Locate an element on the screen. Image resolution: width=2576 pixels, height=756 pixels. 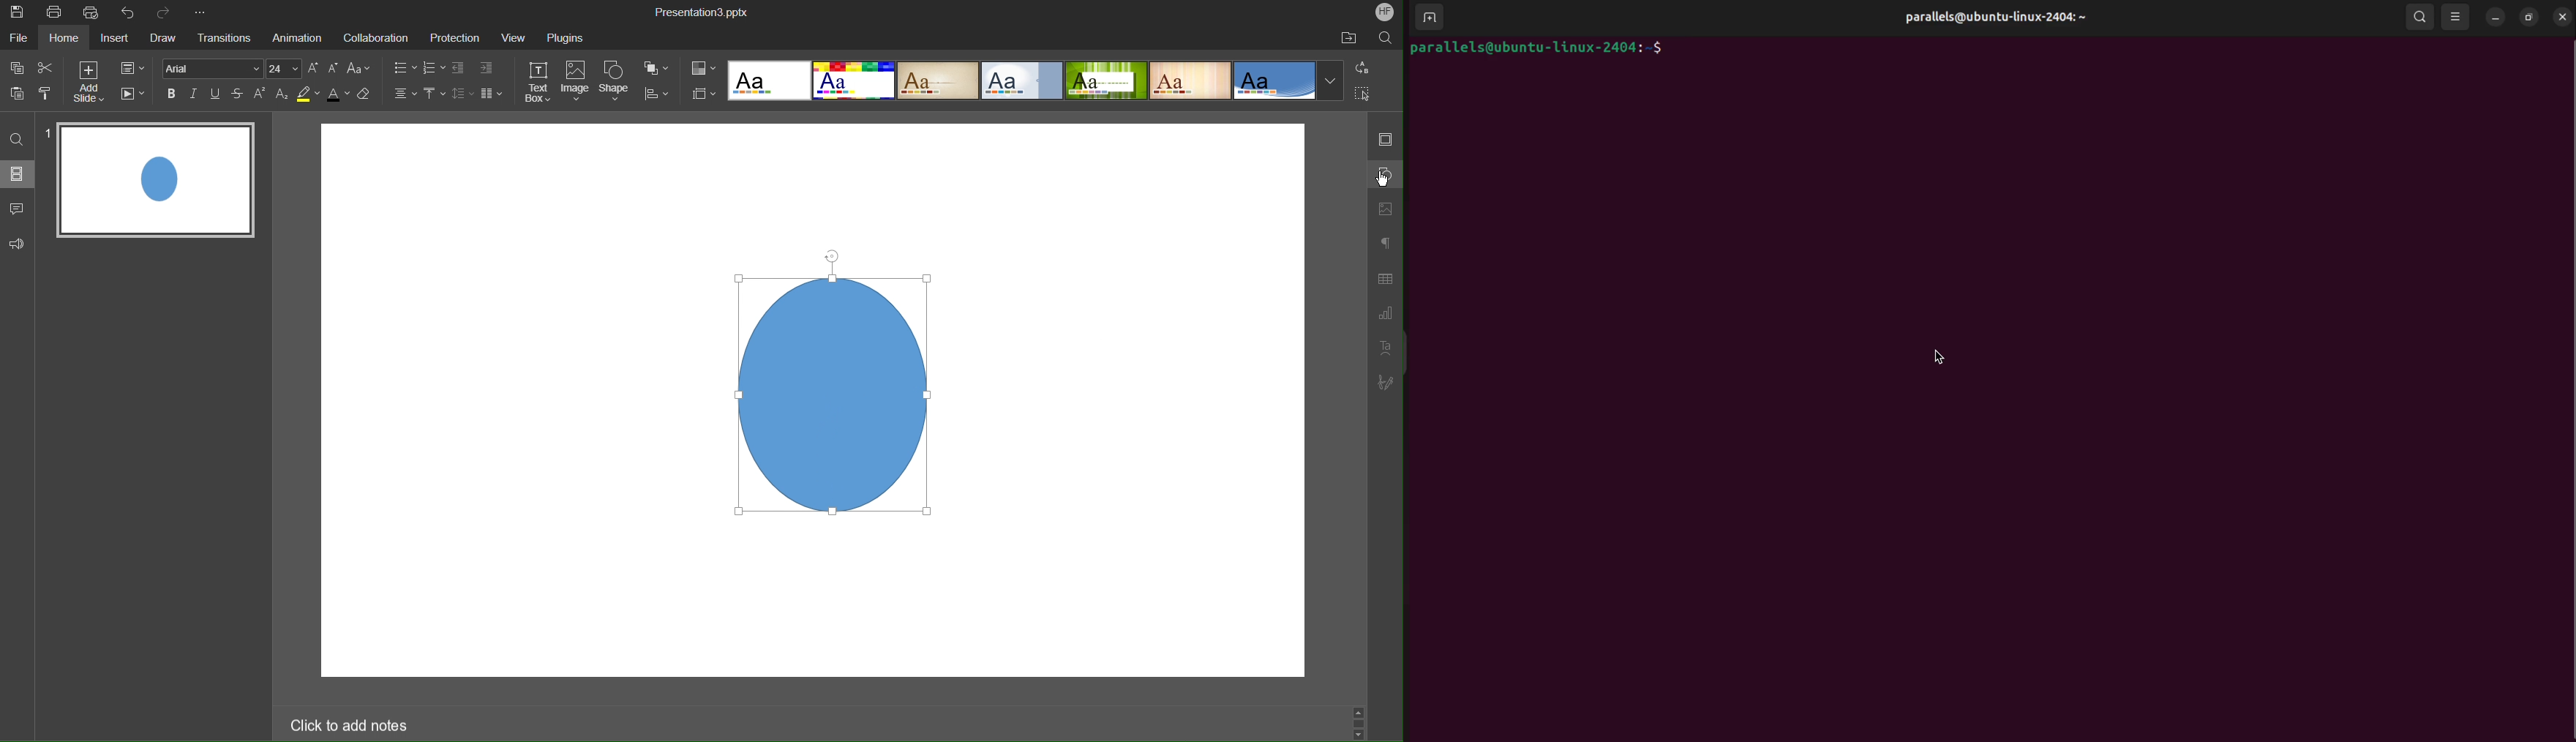
Presentation3.pptx is located at coordinates (700, 12).